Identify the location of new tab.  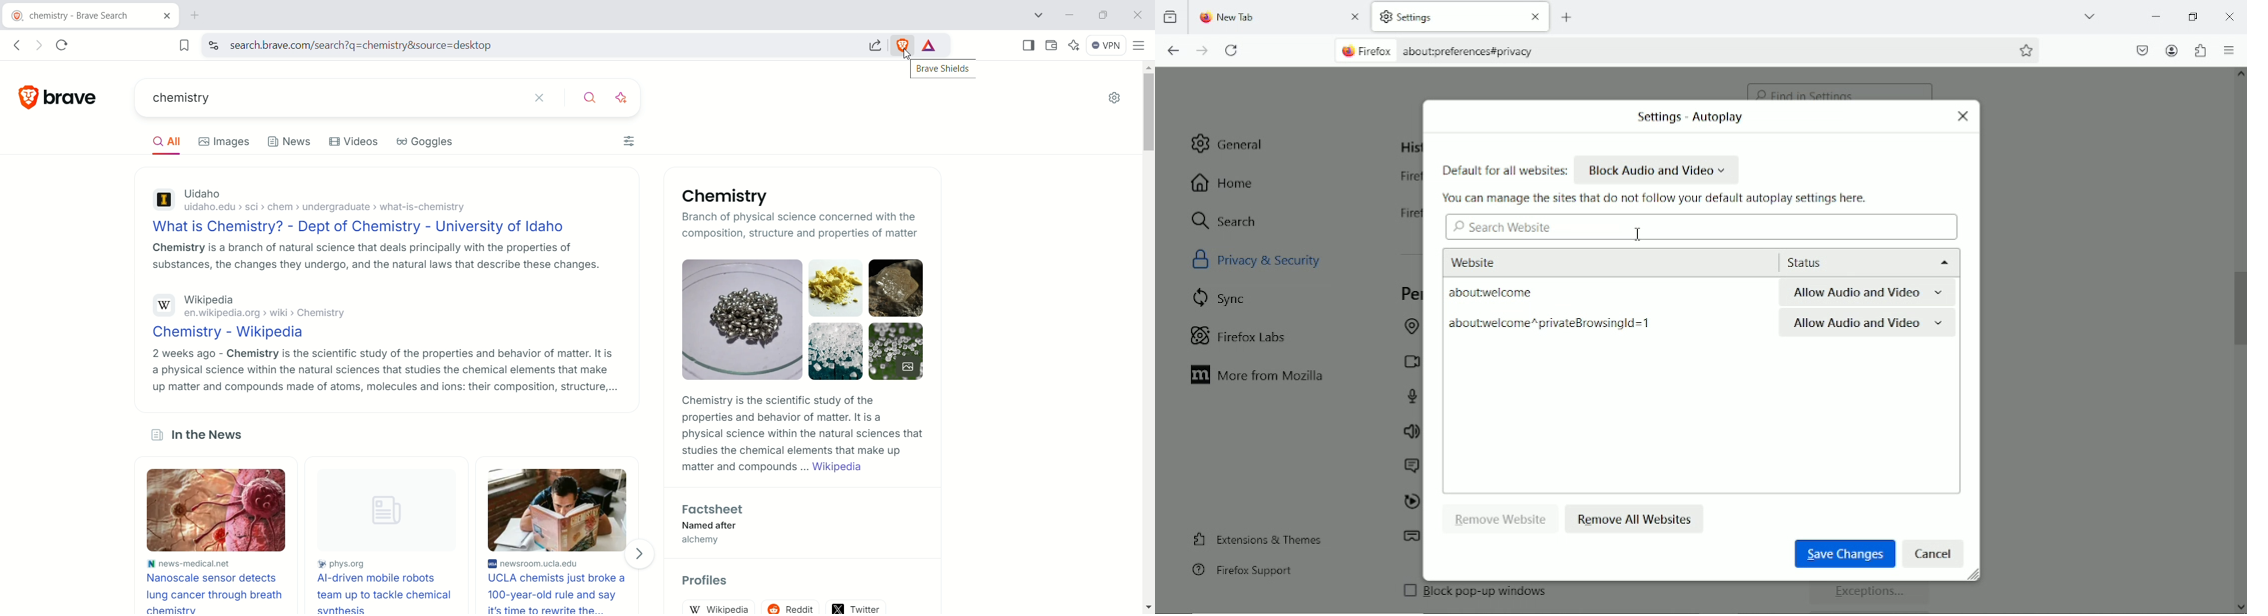
(202, 15).